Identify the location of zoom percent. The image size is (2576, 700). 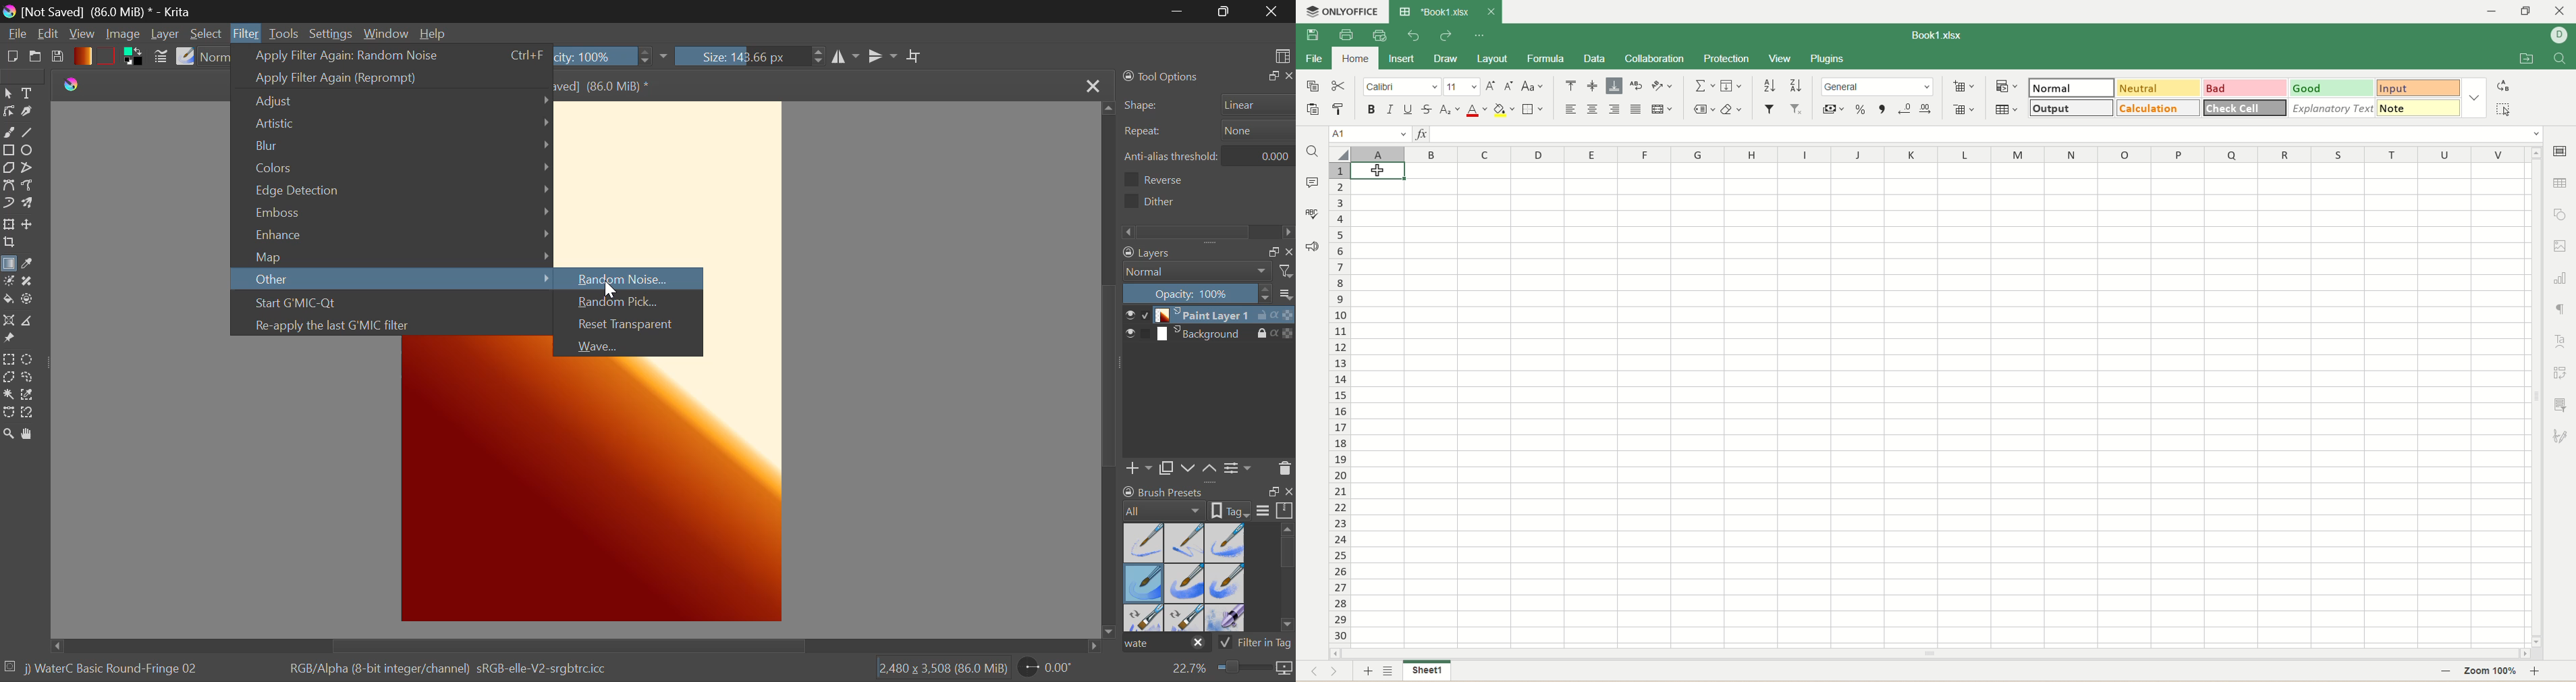
(2492, 672).